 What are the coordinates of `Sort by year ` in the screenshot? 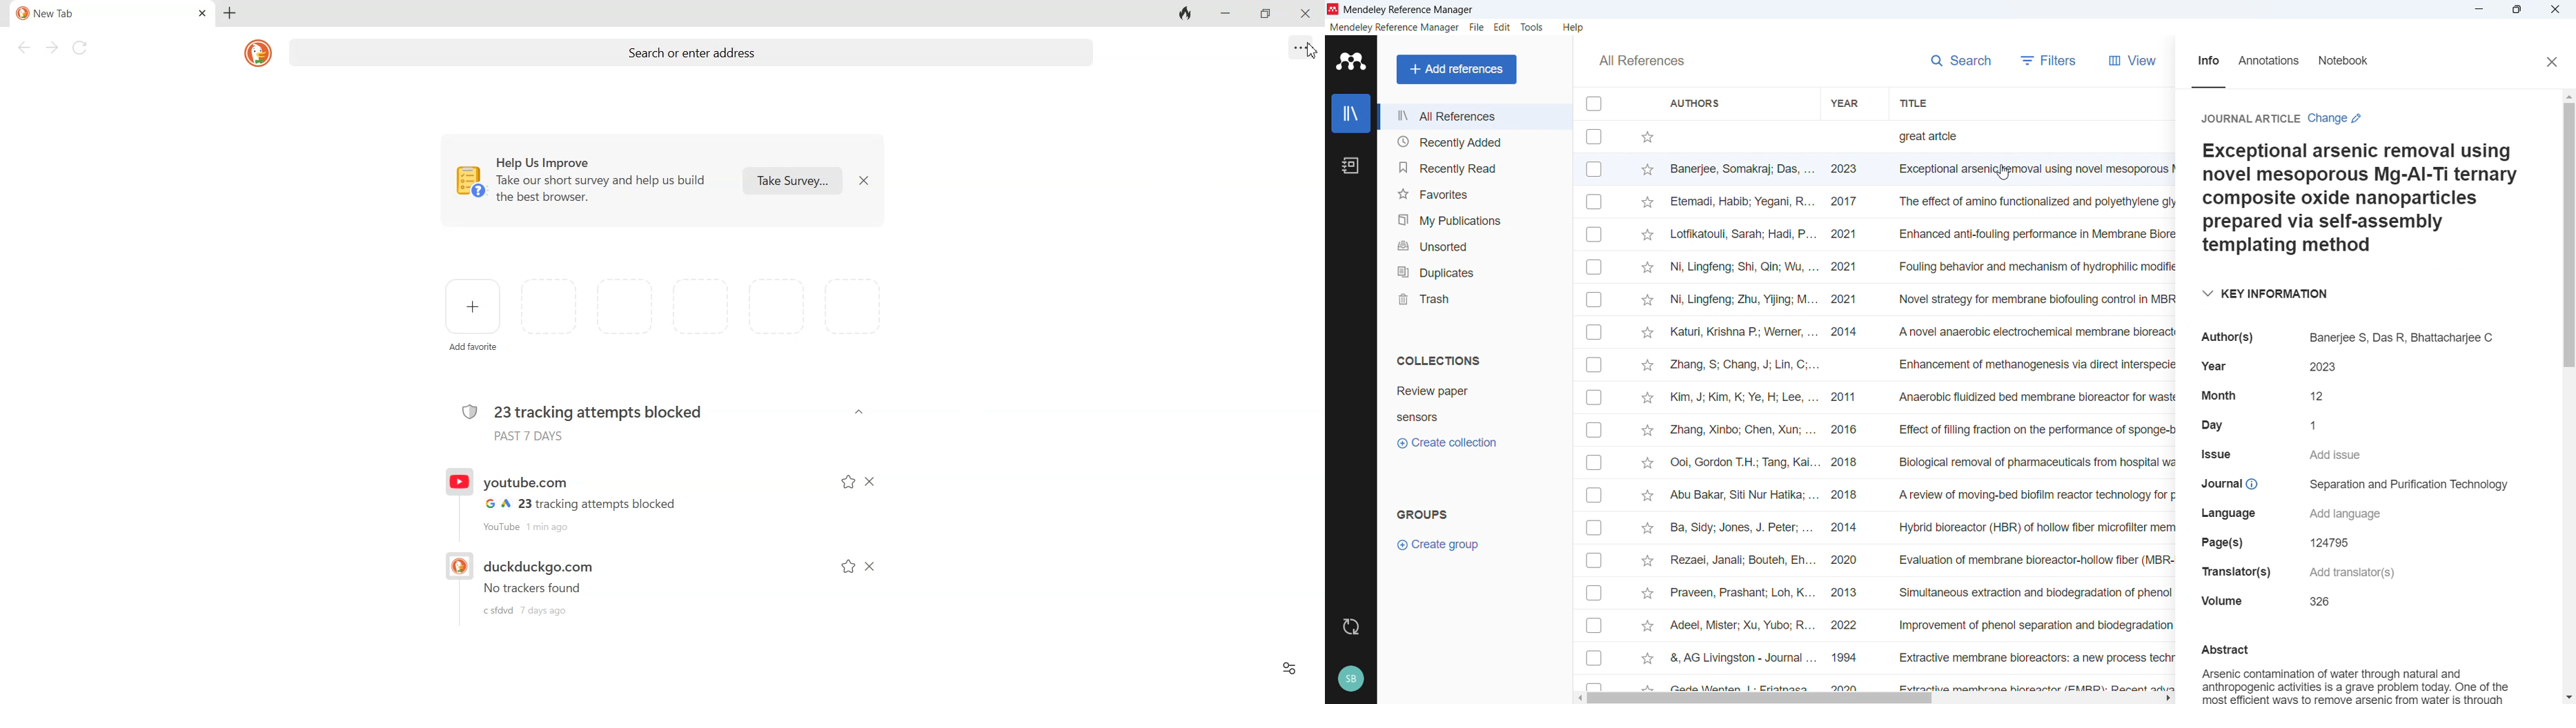 It's located at (1844, 102).